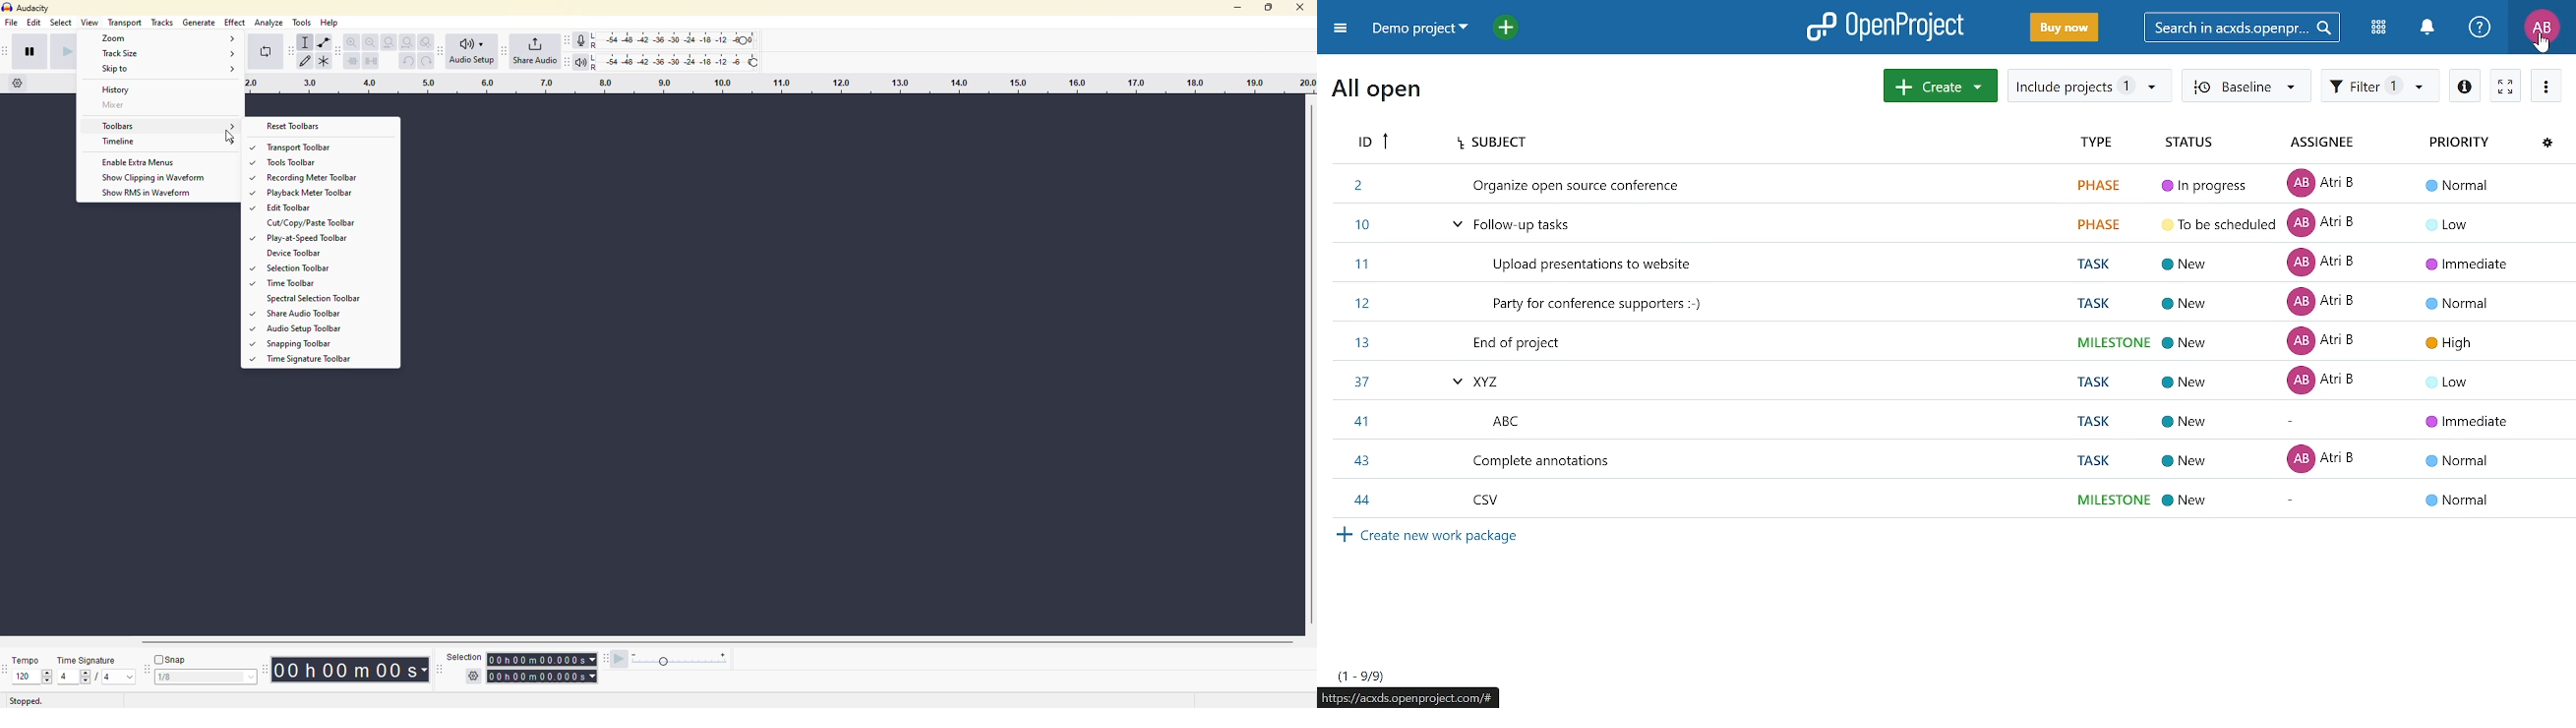  What do you see at coordinates (140, 163) in the screenshot?
I see `Enable Extra Menus` at bounding box center [140, 163].